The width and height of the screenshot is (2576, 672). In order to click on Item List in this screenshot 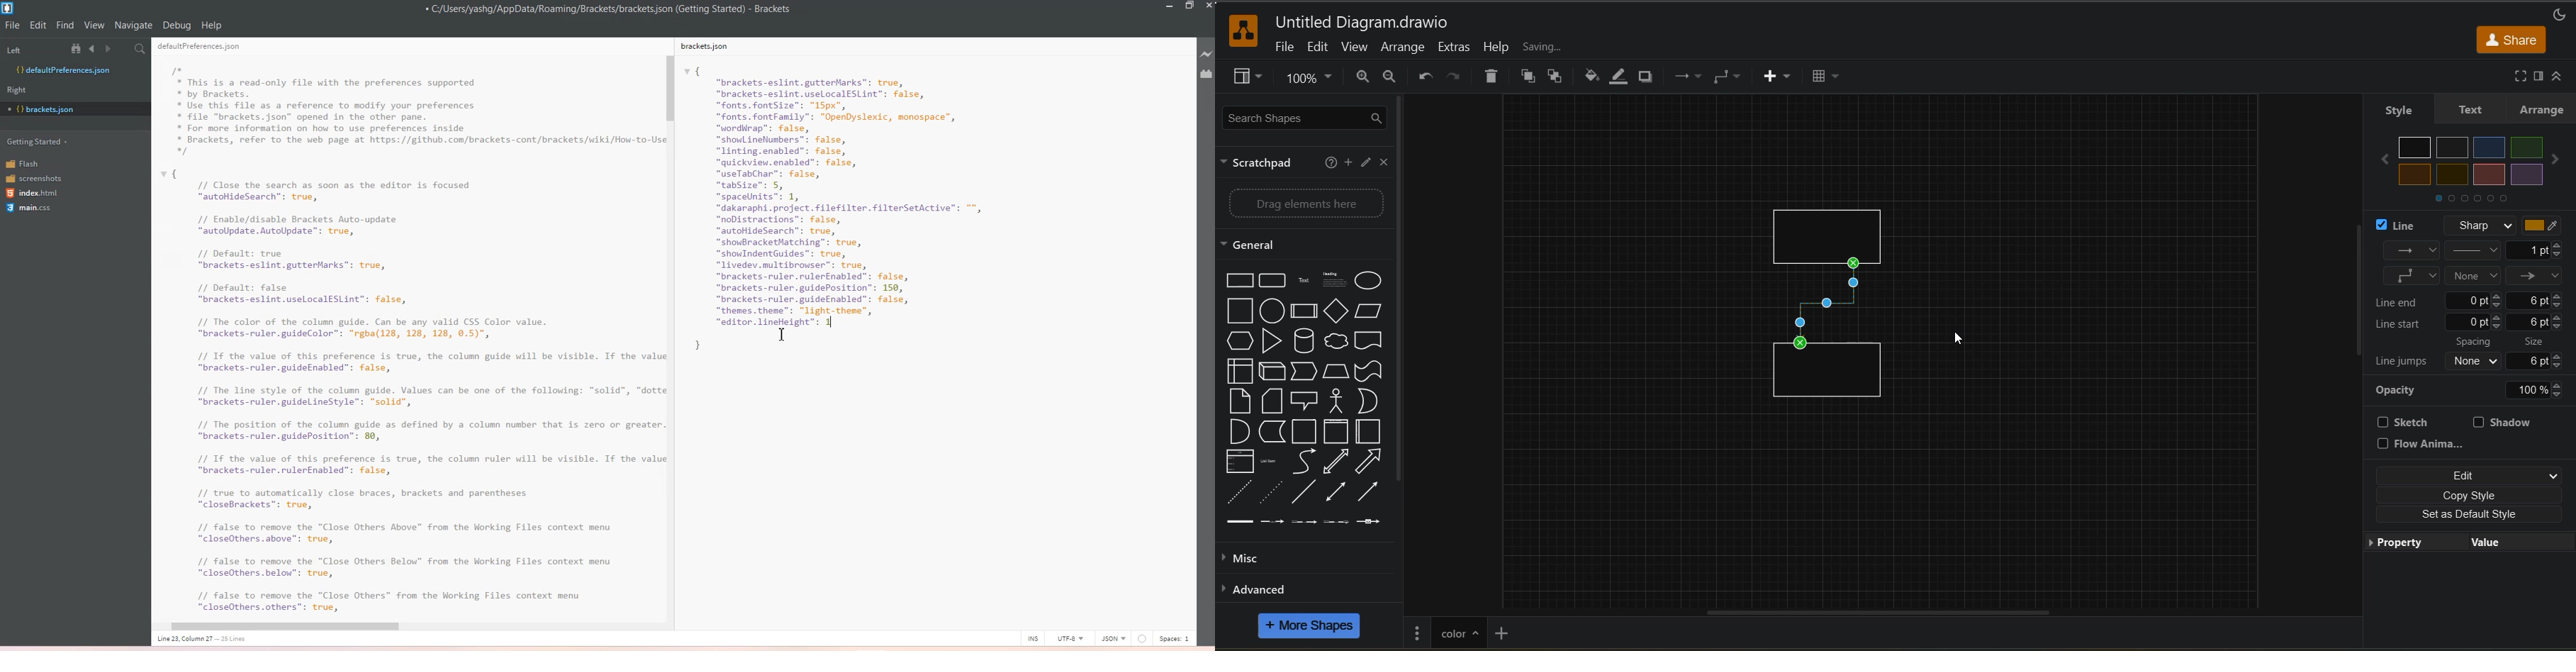, I will do `click(1275, 462)`.